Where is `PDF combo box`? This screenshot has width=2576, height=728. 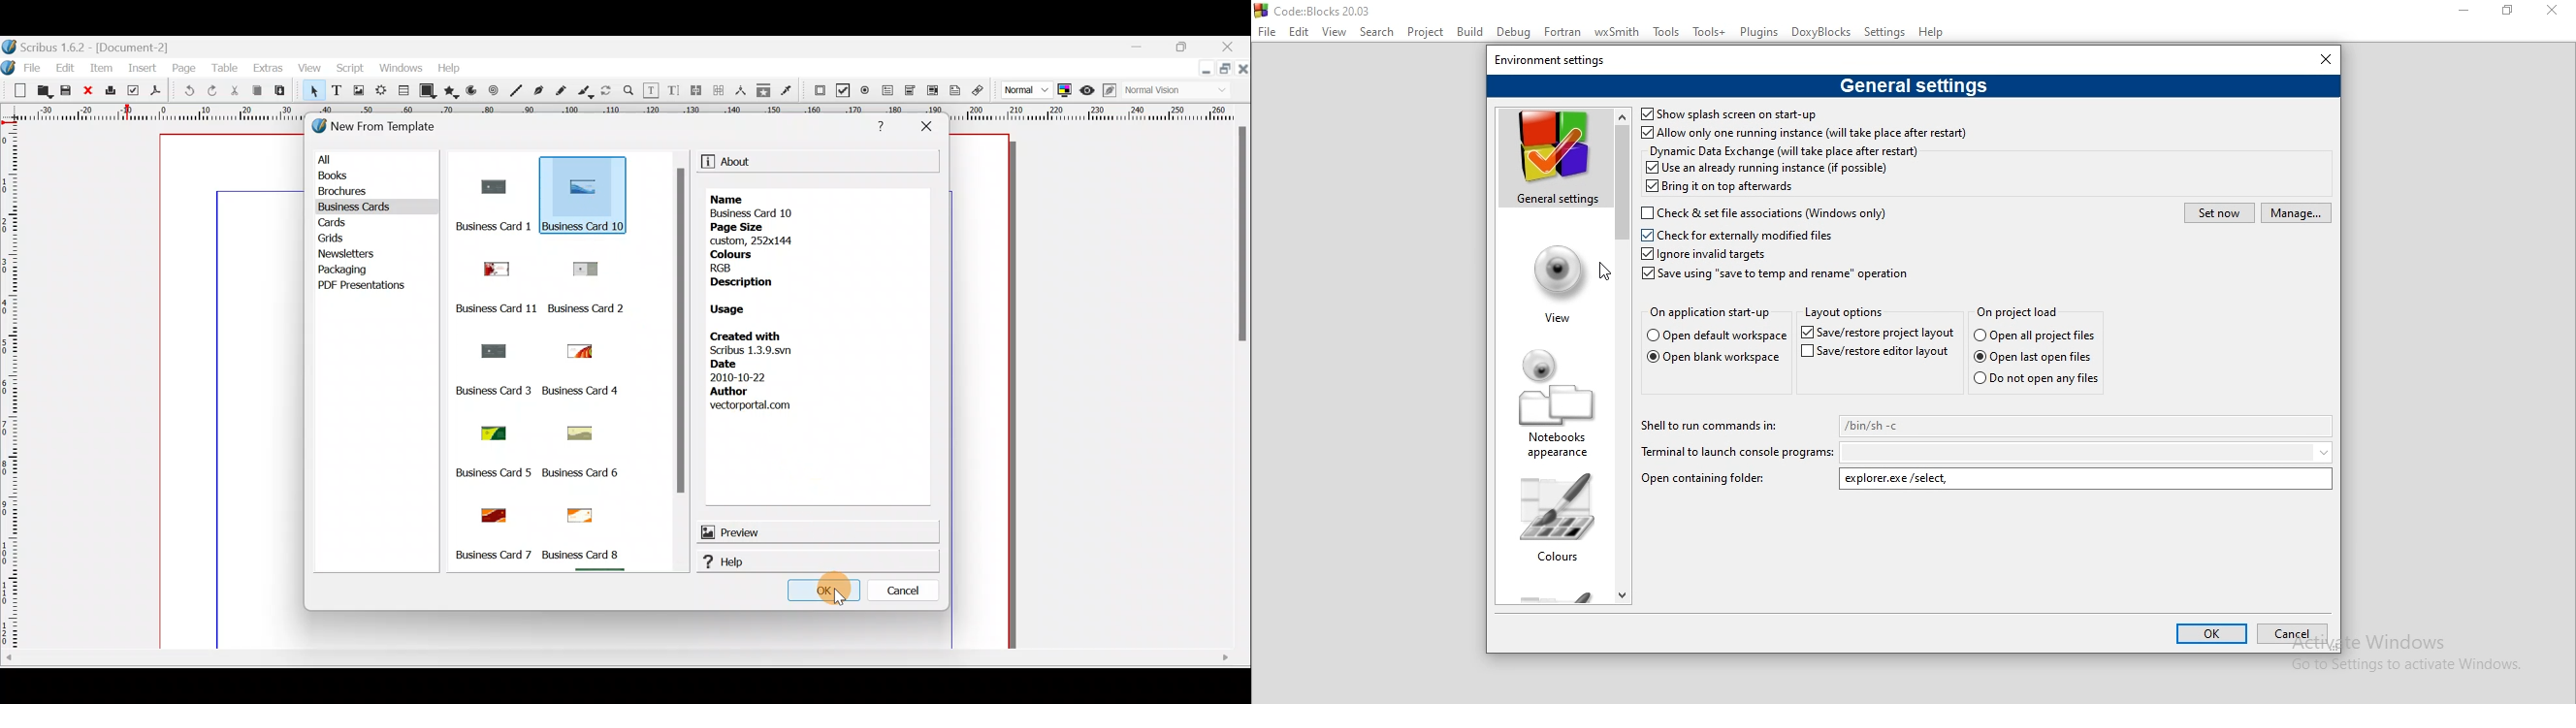
PDF combo box is located at coordinates (909, 91).